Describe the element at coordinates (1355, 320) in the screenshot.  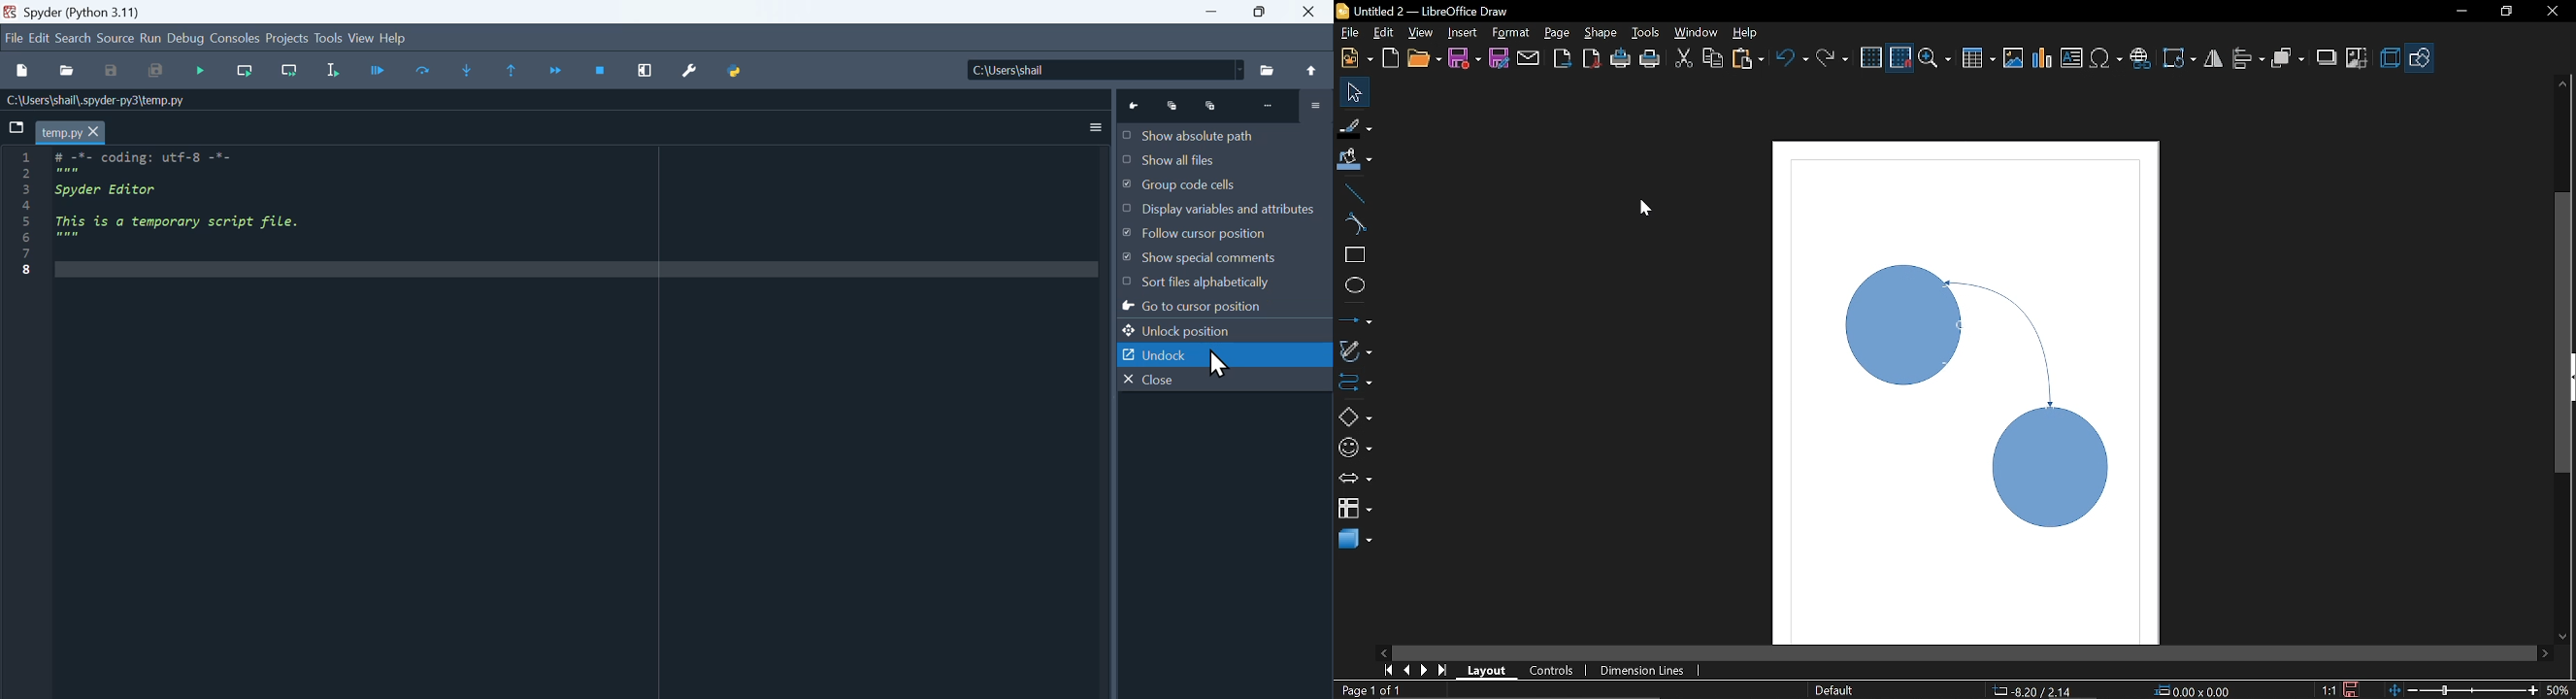
I see `Lines and arrows` at that location.